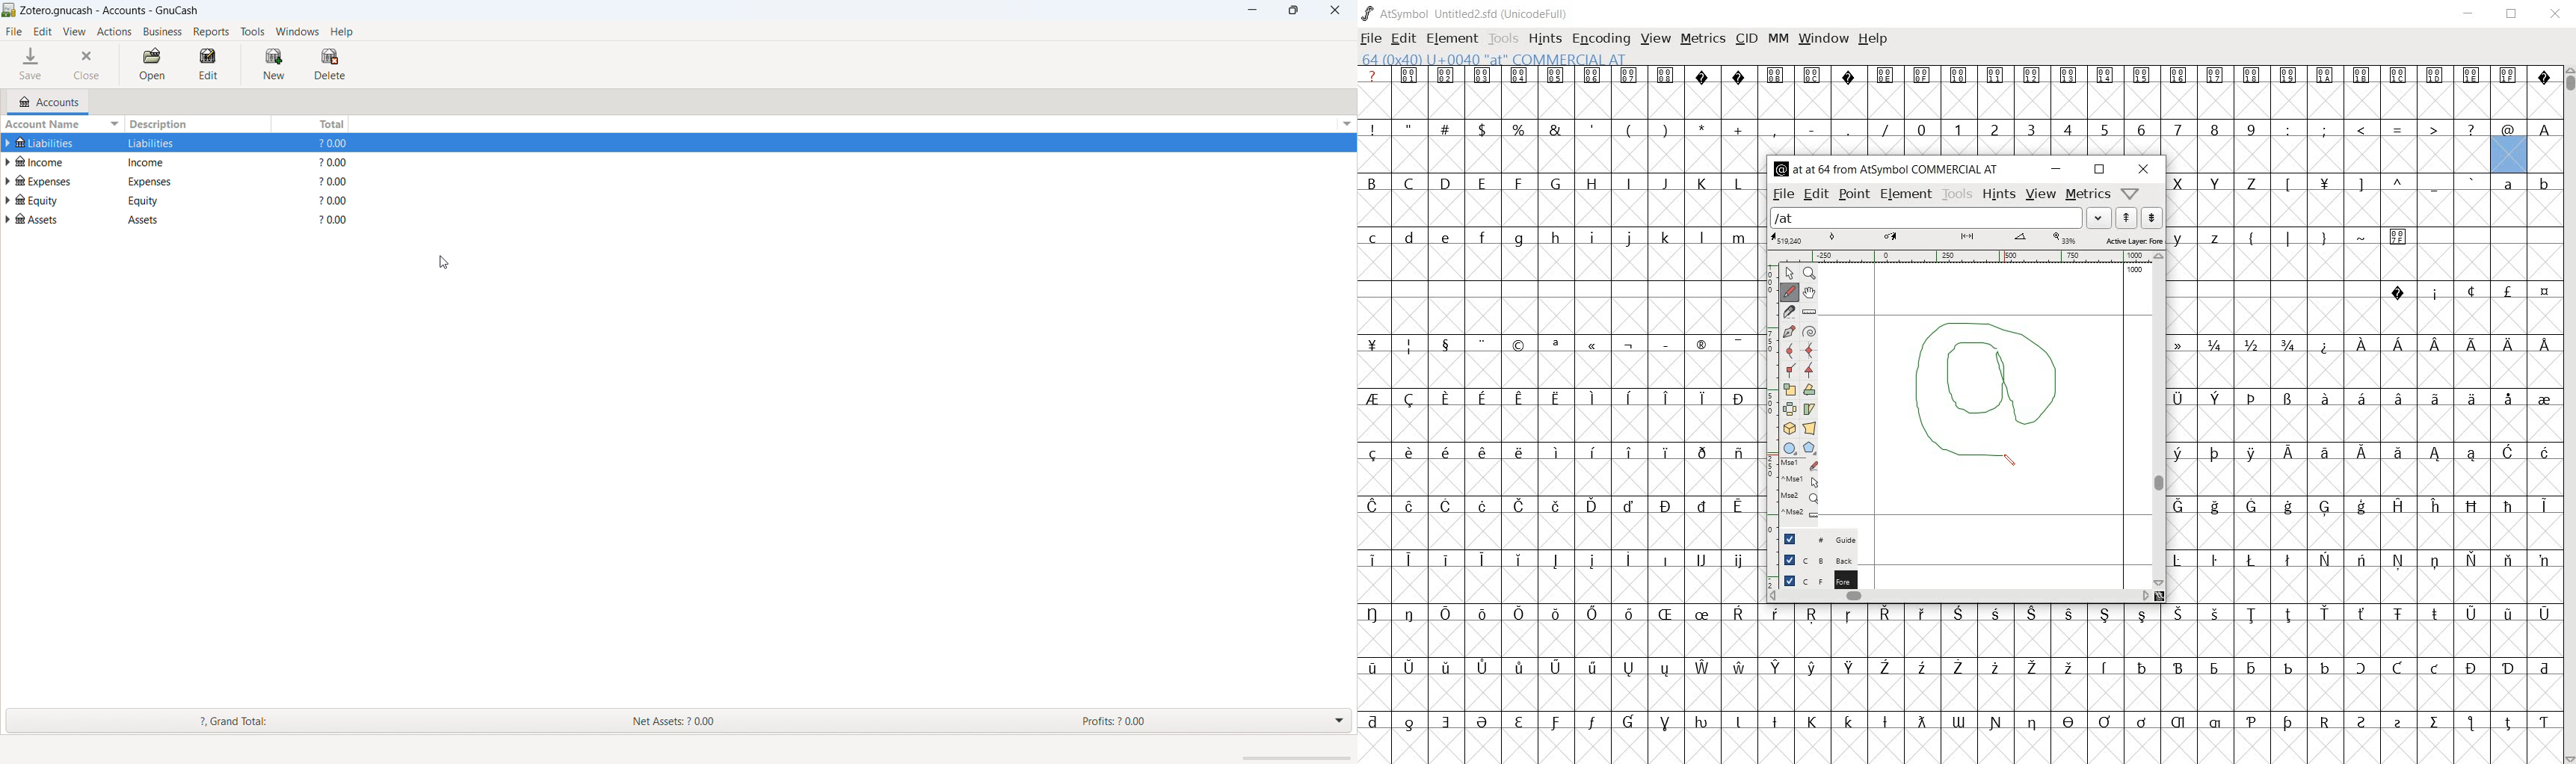 The height and width of the screenshot is (784, 2576). Describe the element at coordinates (39, 143) in the screenshot. I see `Liabilities` at that location.